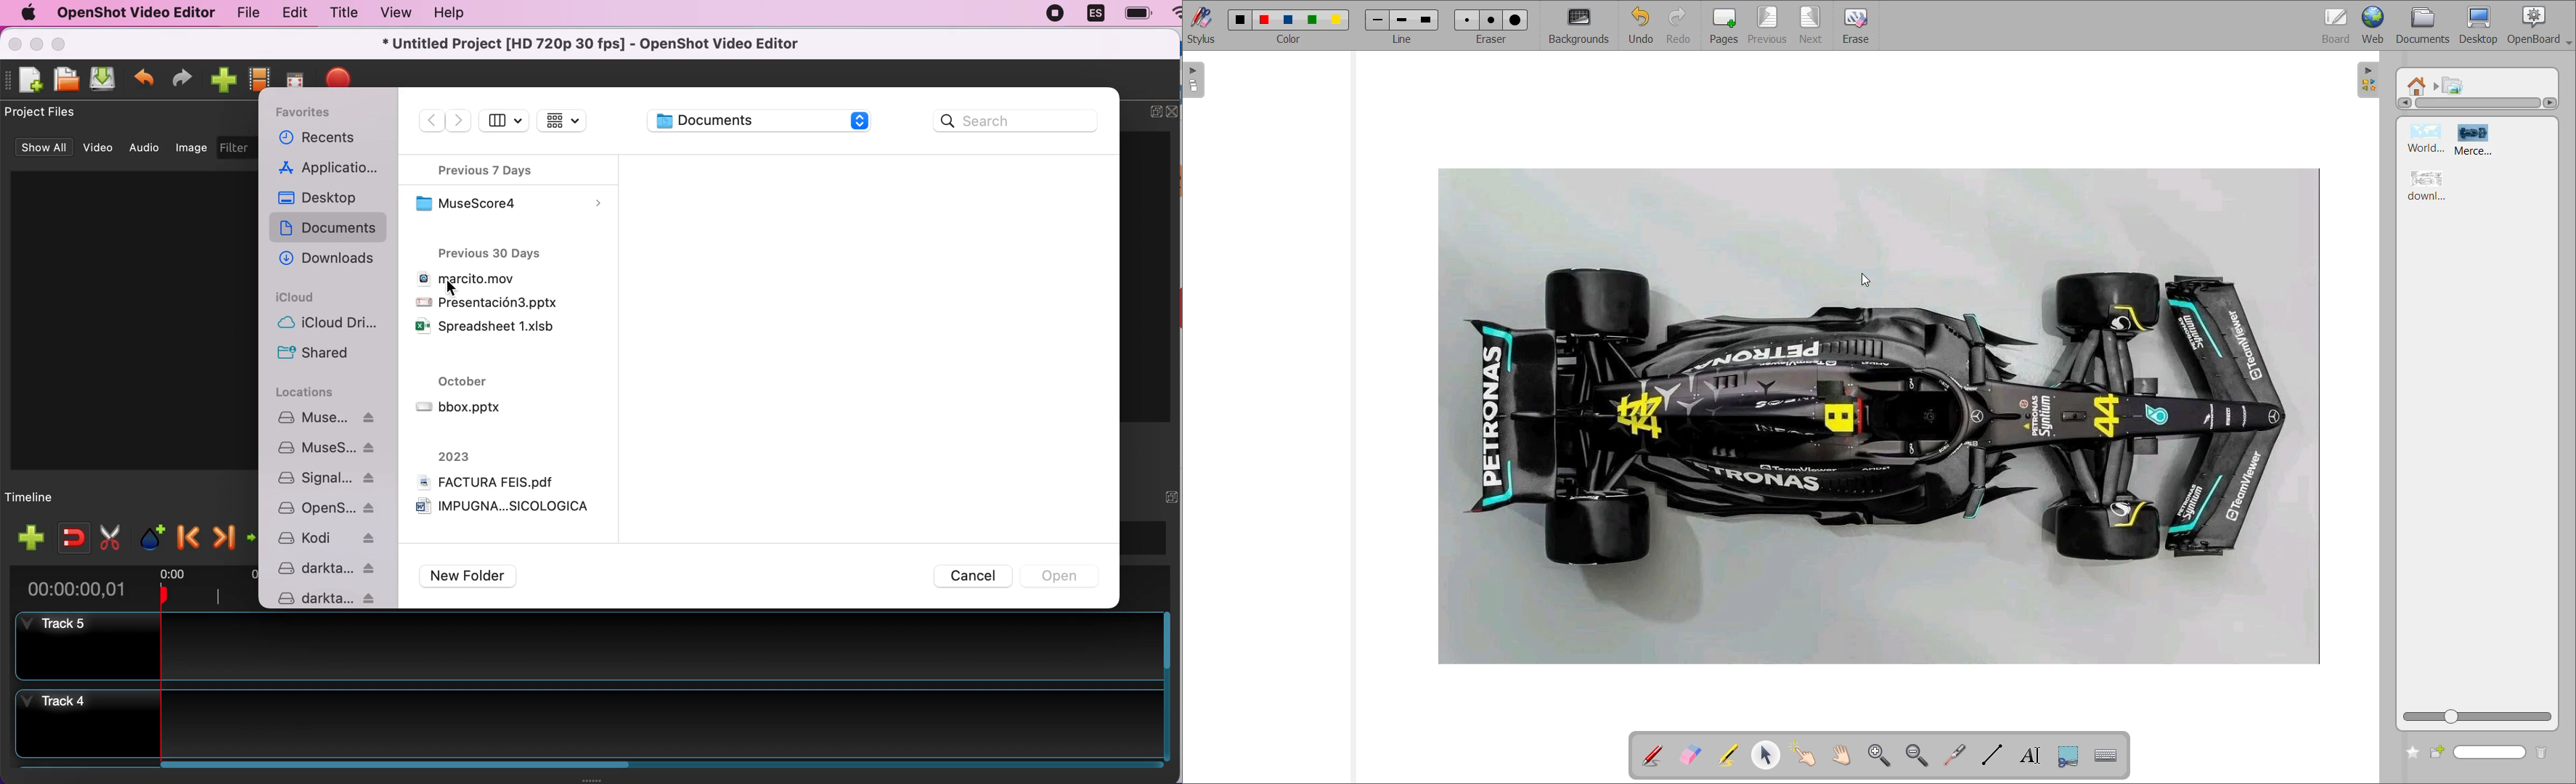  Describe the element at coordinates (1403, 46) in the screenshot. I see `line ` at that location.